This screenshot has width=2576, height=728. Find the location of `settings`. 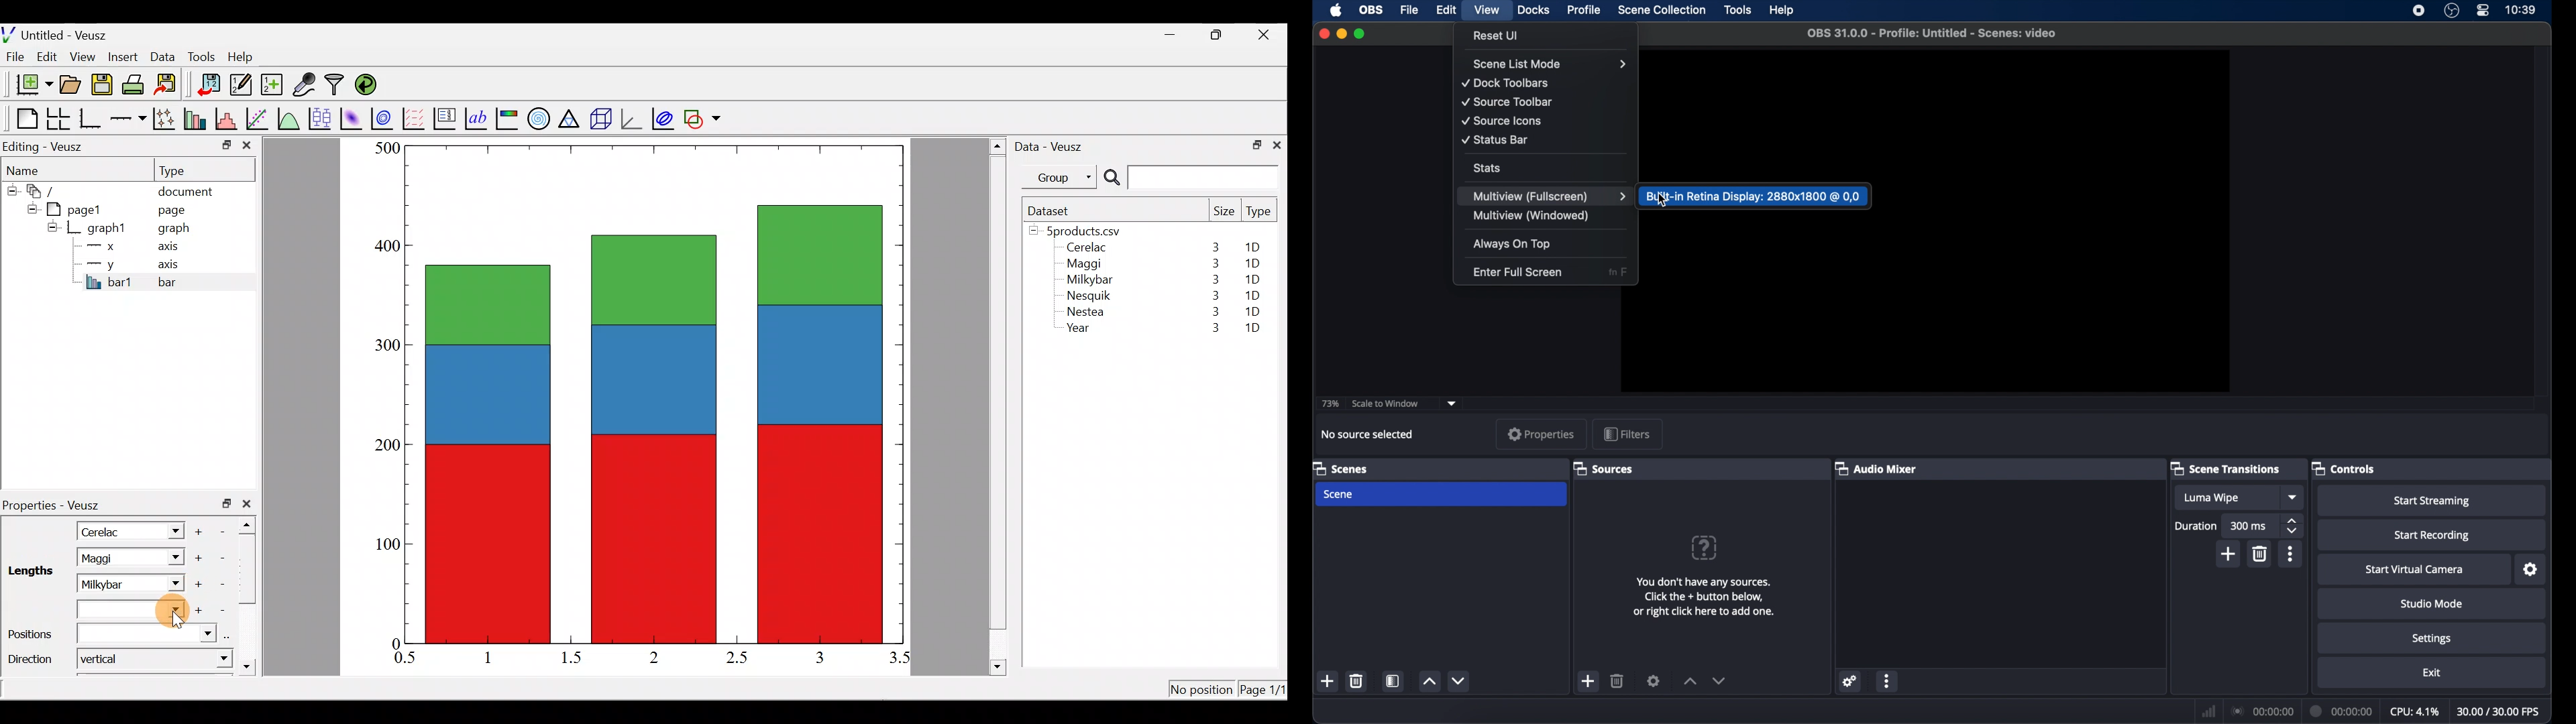

settings is located at coordinates (1850, 680).